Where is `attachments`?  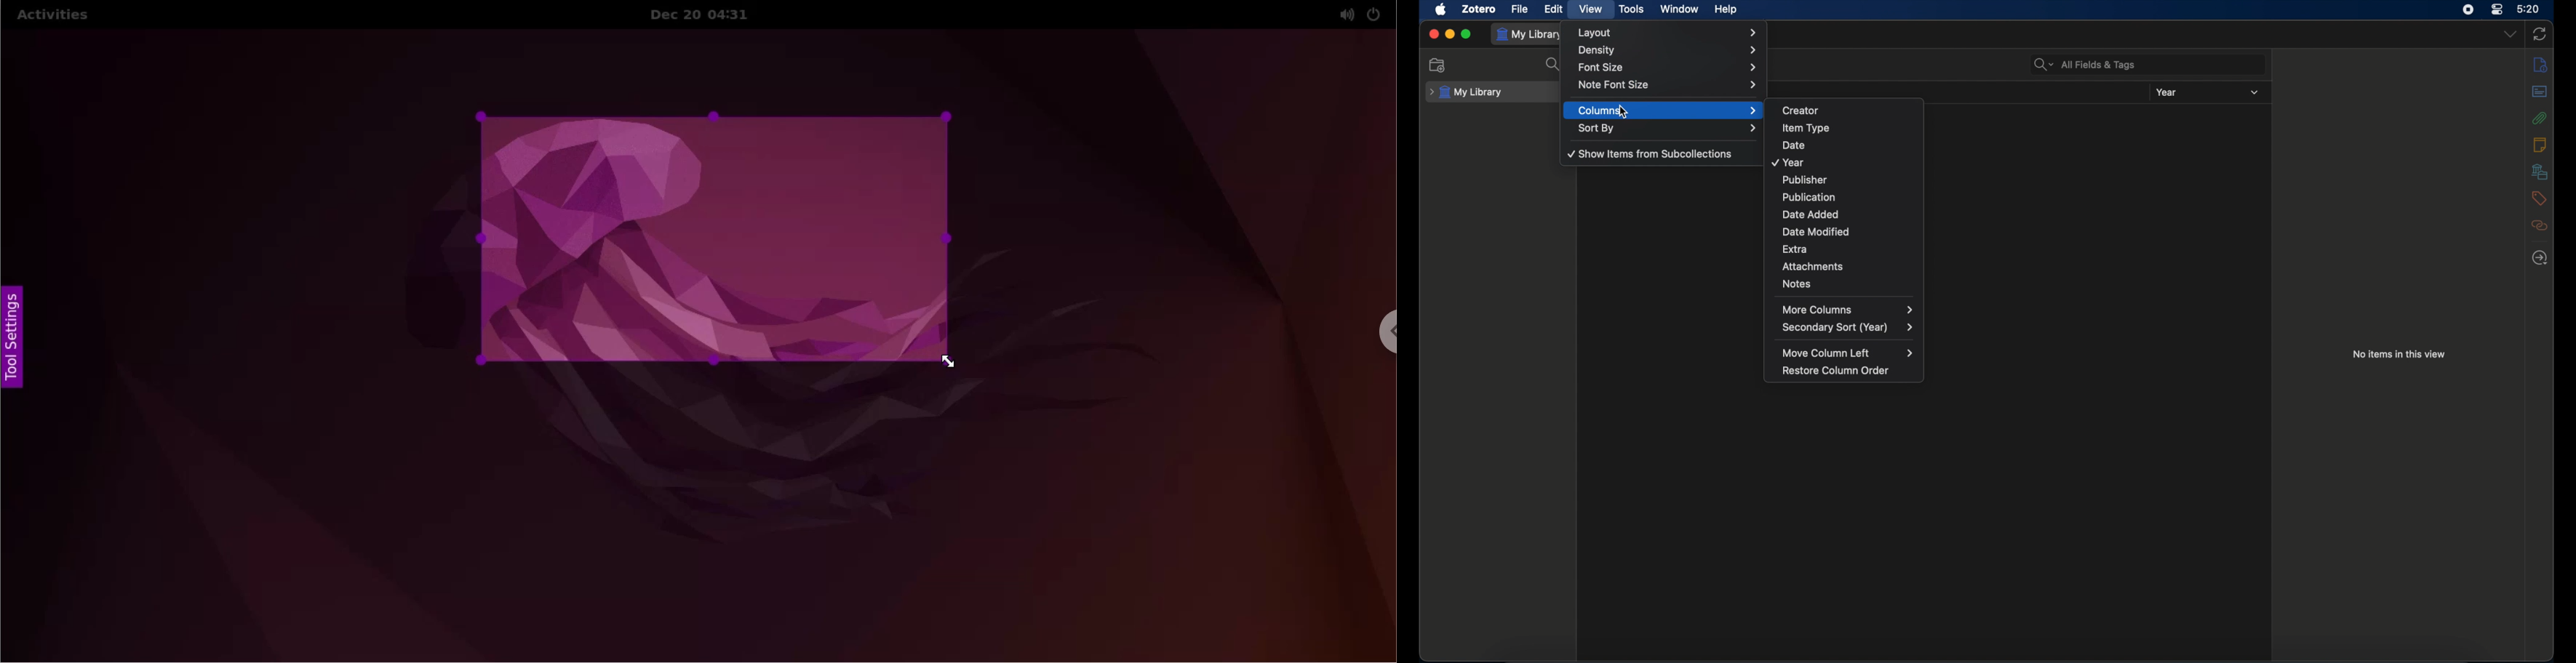
attachments is located at coordinates (2540, 117).